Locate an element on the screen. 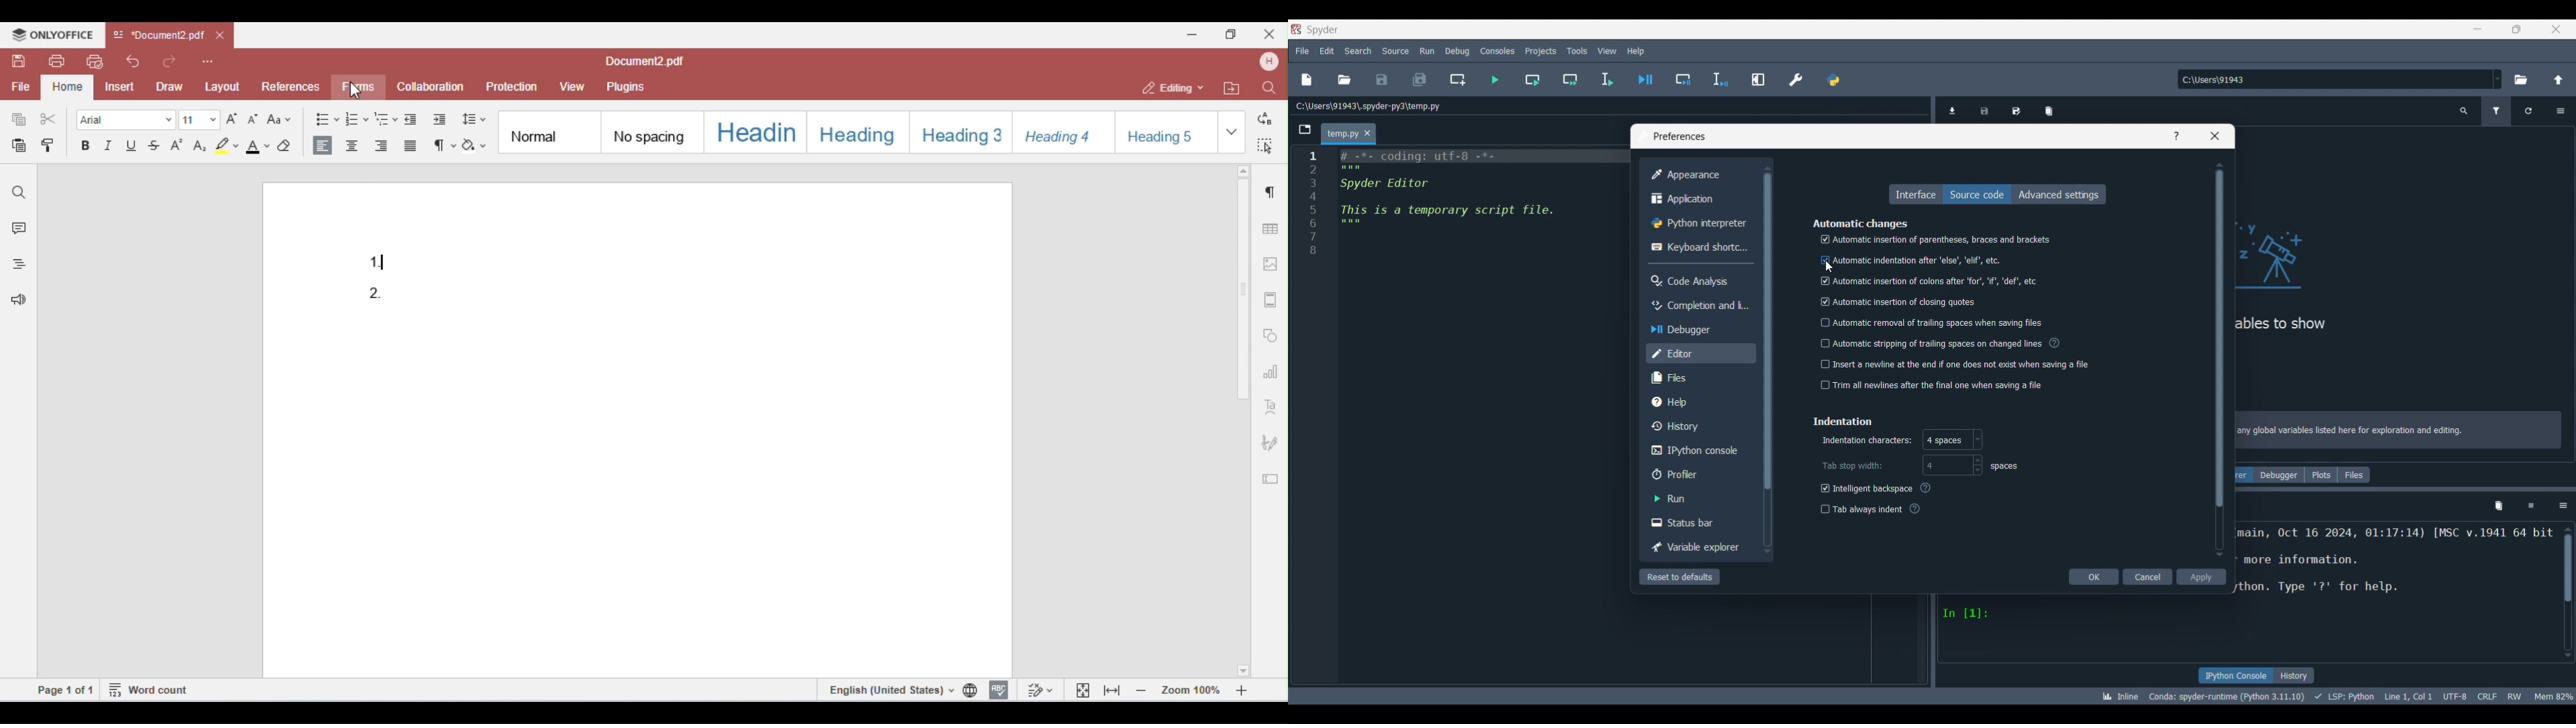  Run menu is located at coordinates (1428, 51).